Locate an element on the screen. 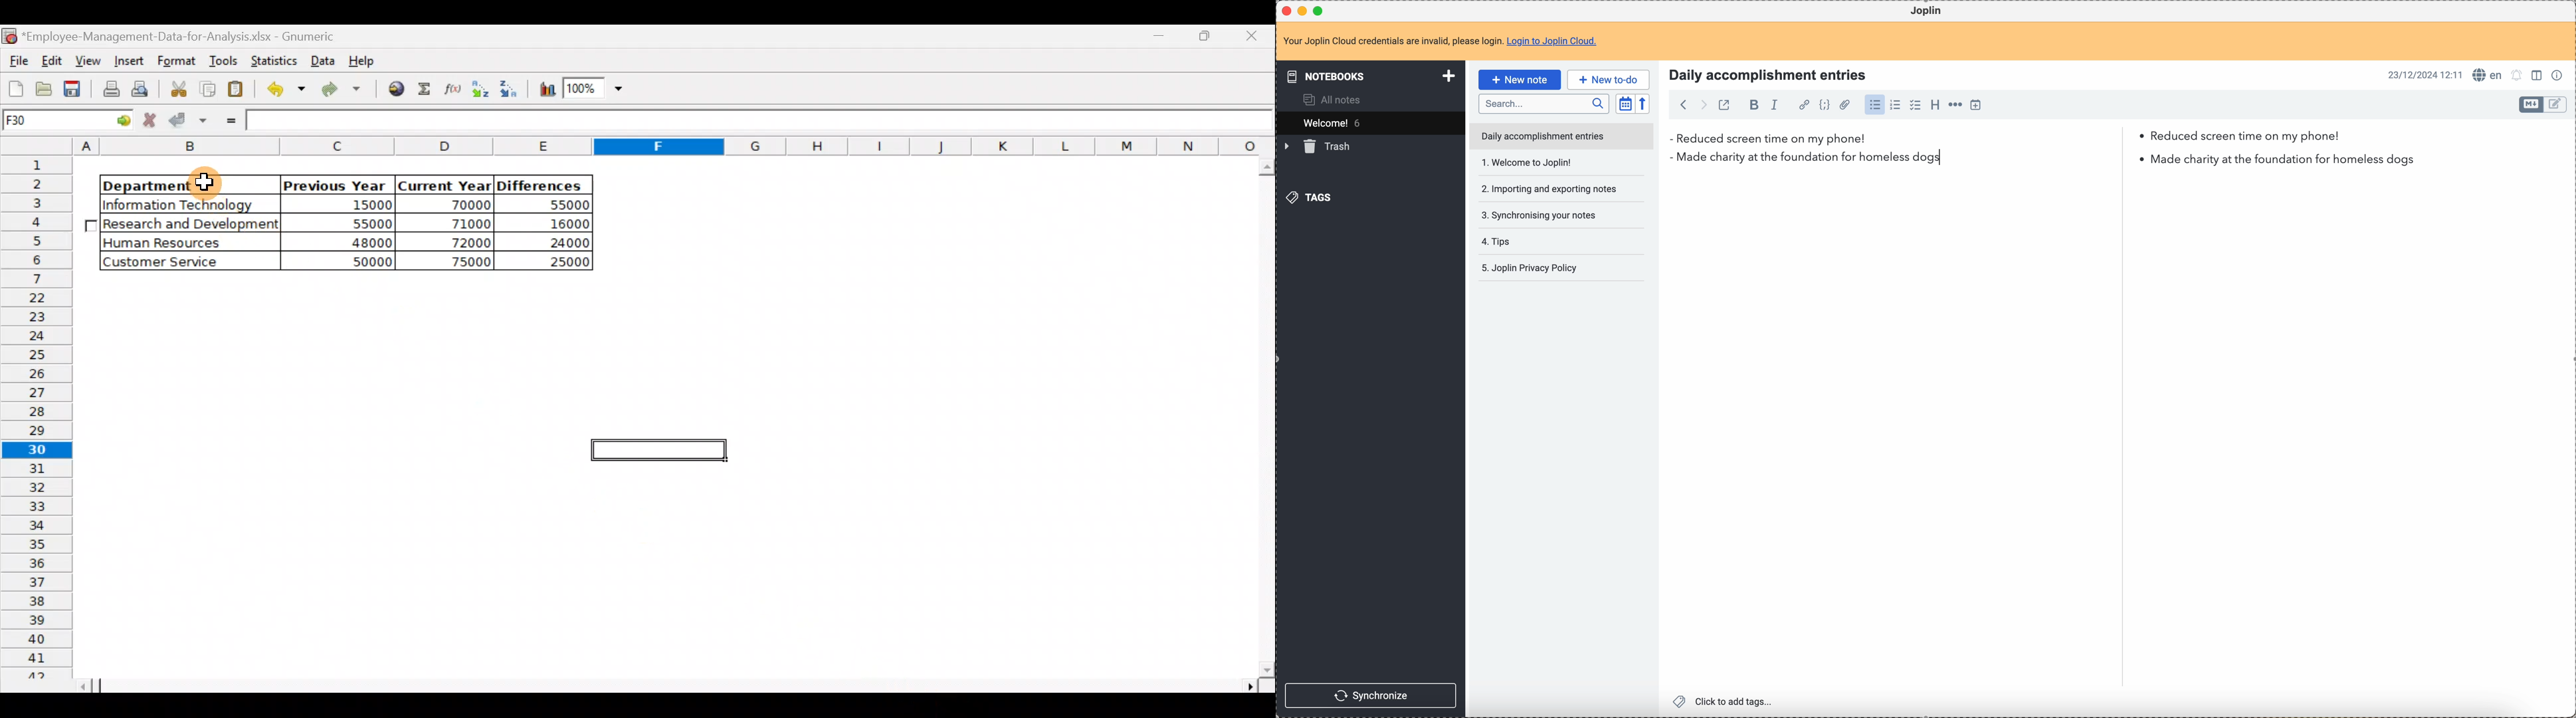  Format is located at coordinates (174, 61).